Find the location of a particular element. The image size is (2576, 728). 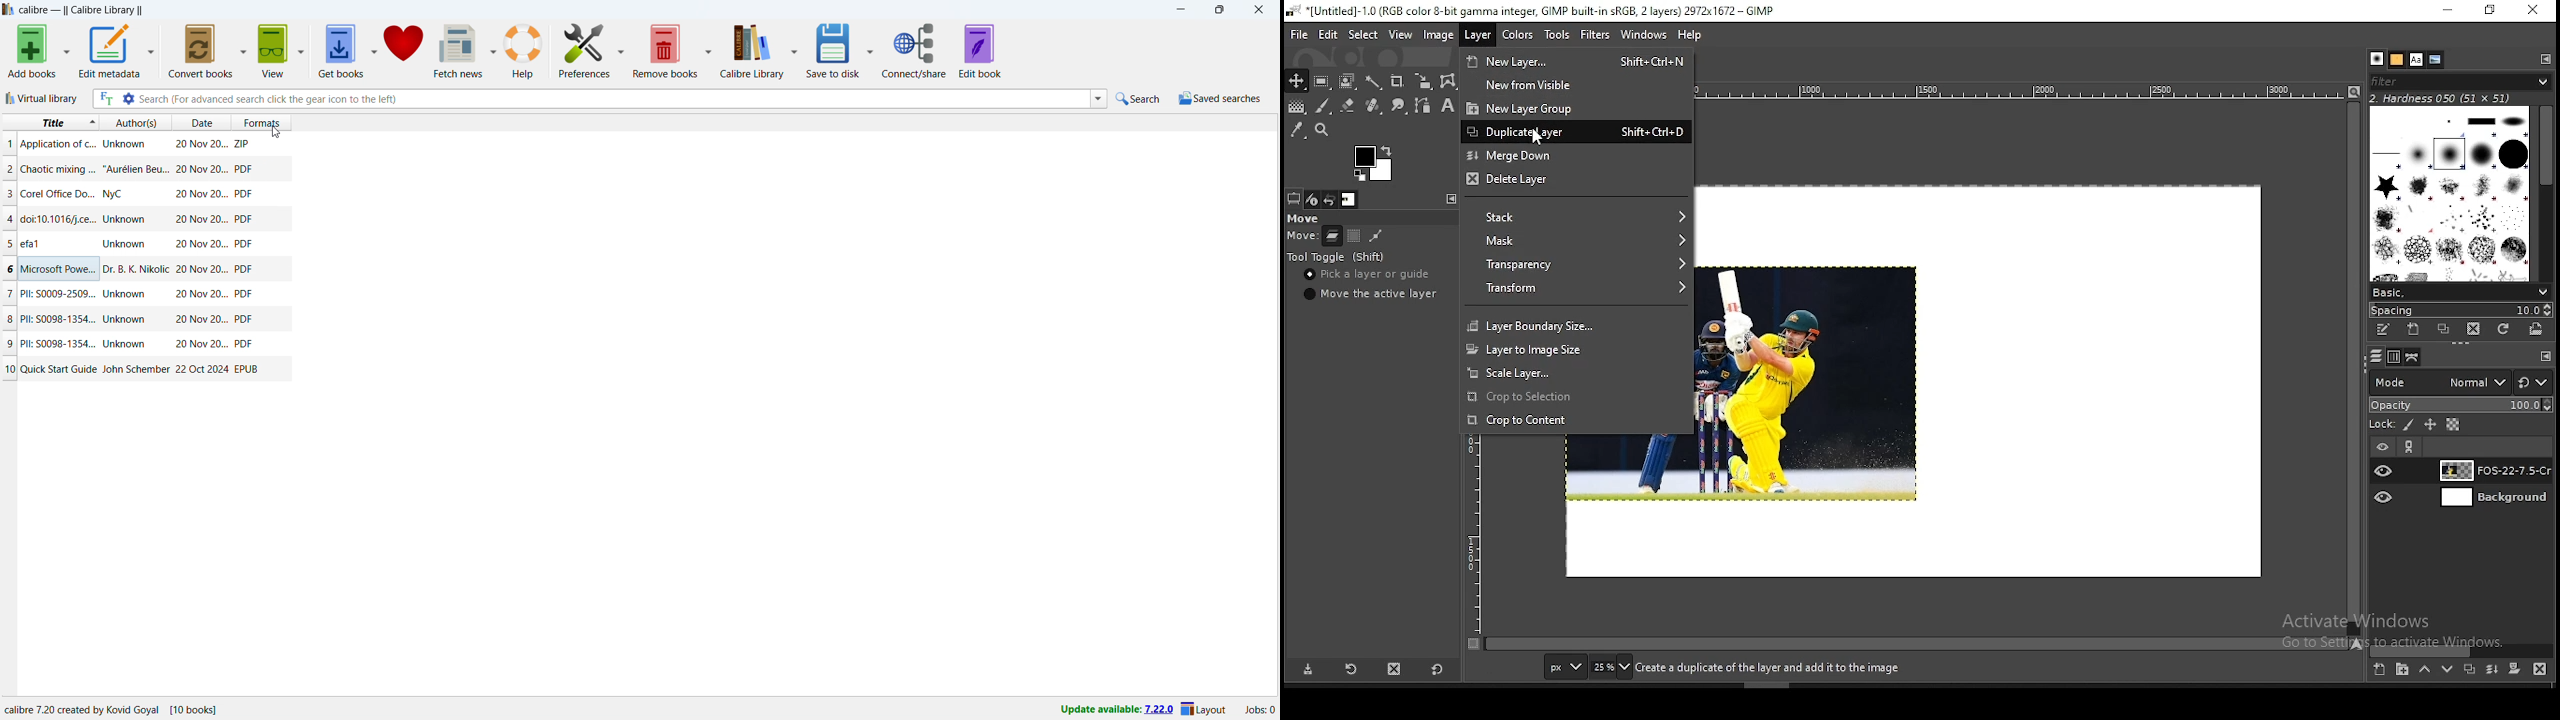

refresh brushes is located at coordinates (2505, 329).